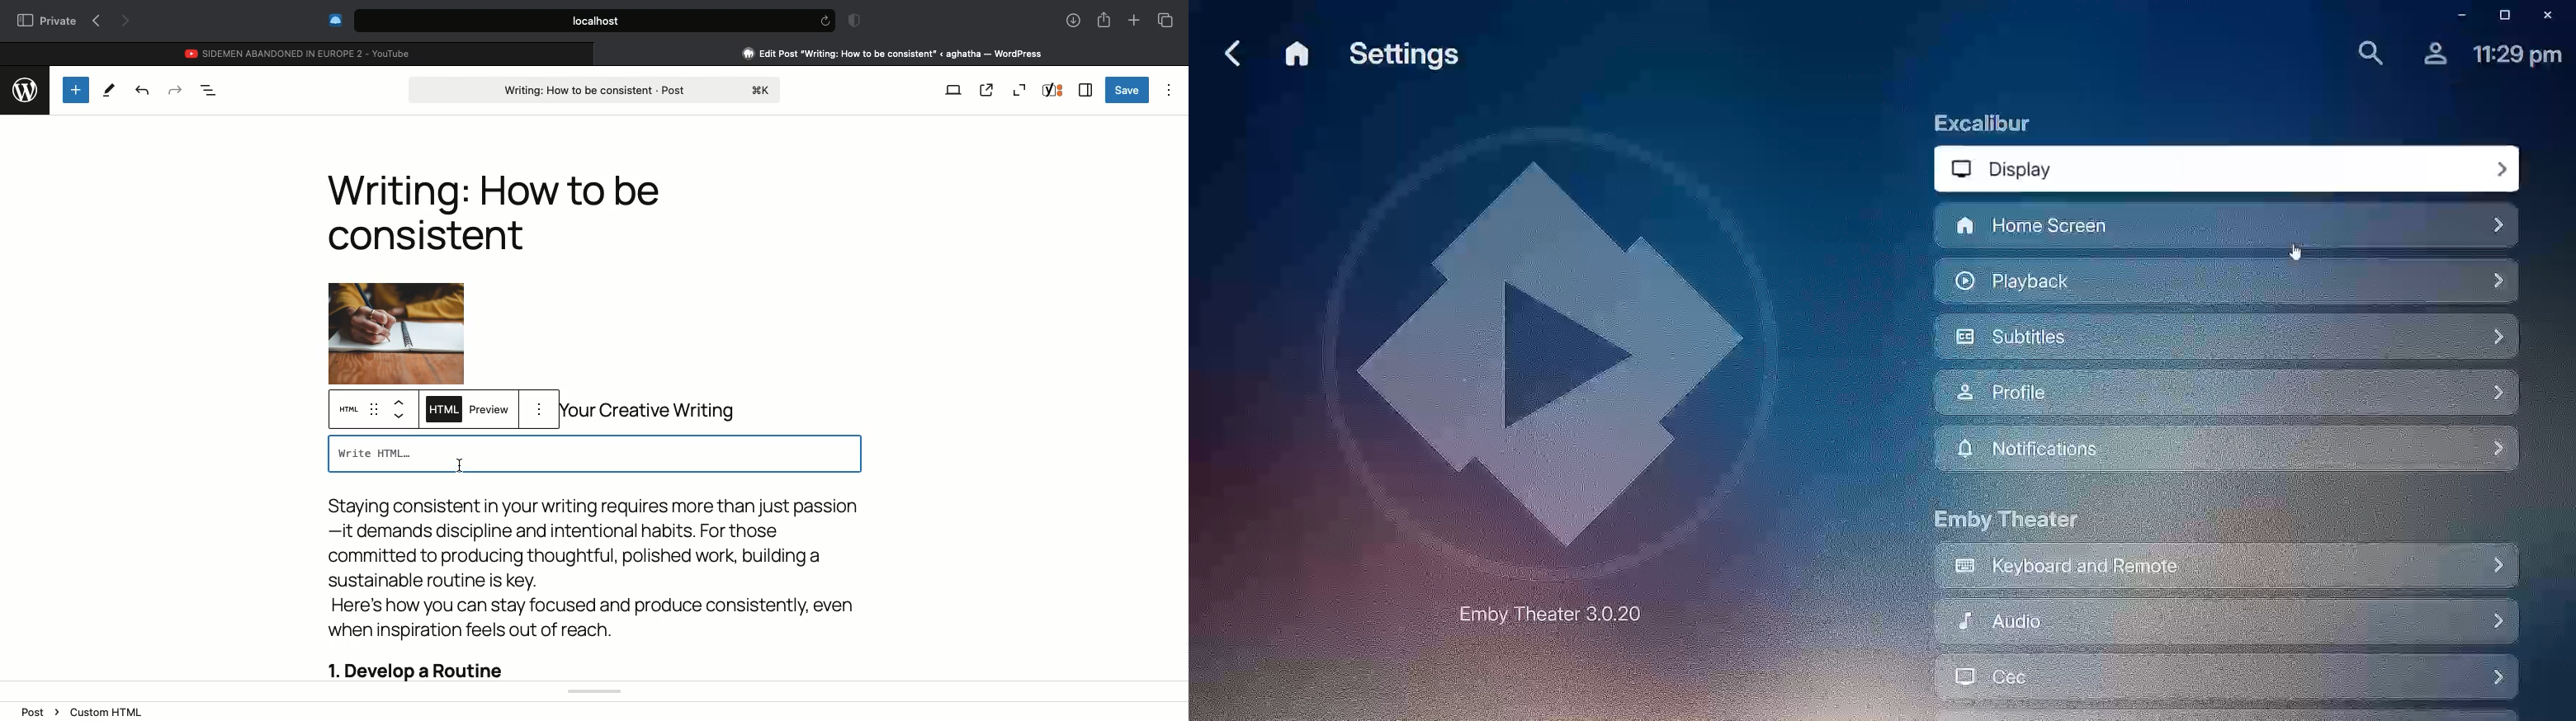  What do you see at coordinates (1984, 126) in the screenshot?
I see `Excalibur` at bounding box center [1984, 126].